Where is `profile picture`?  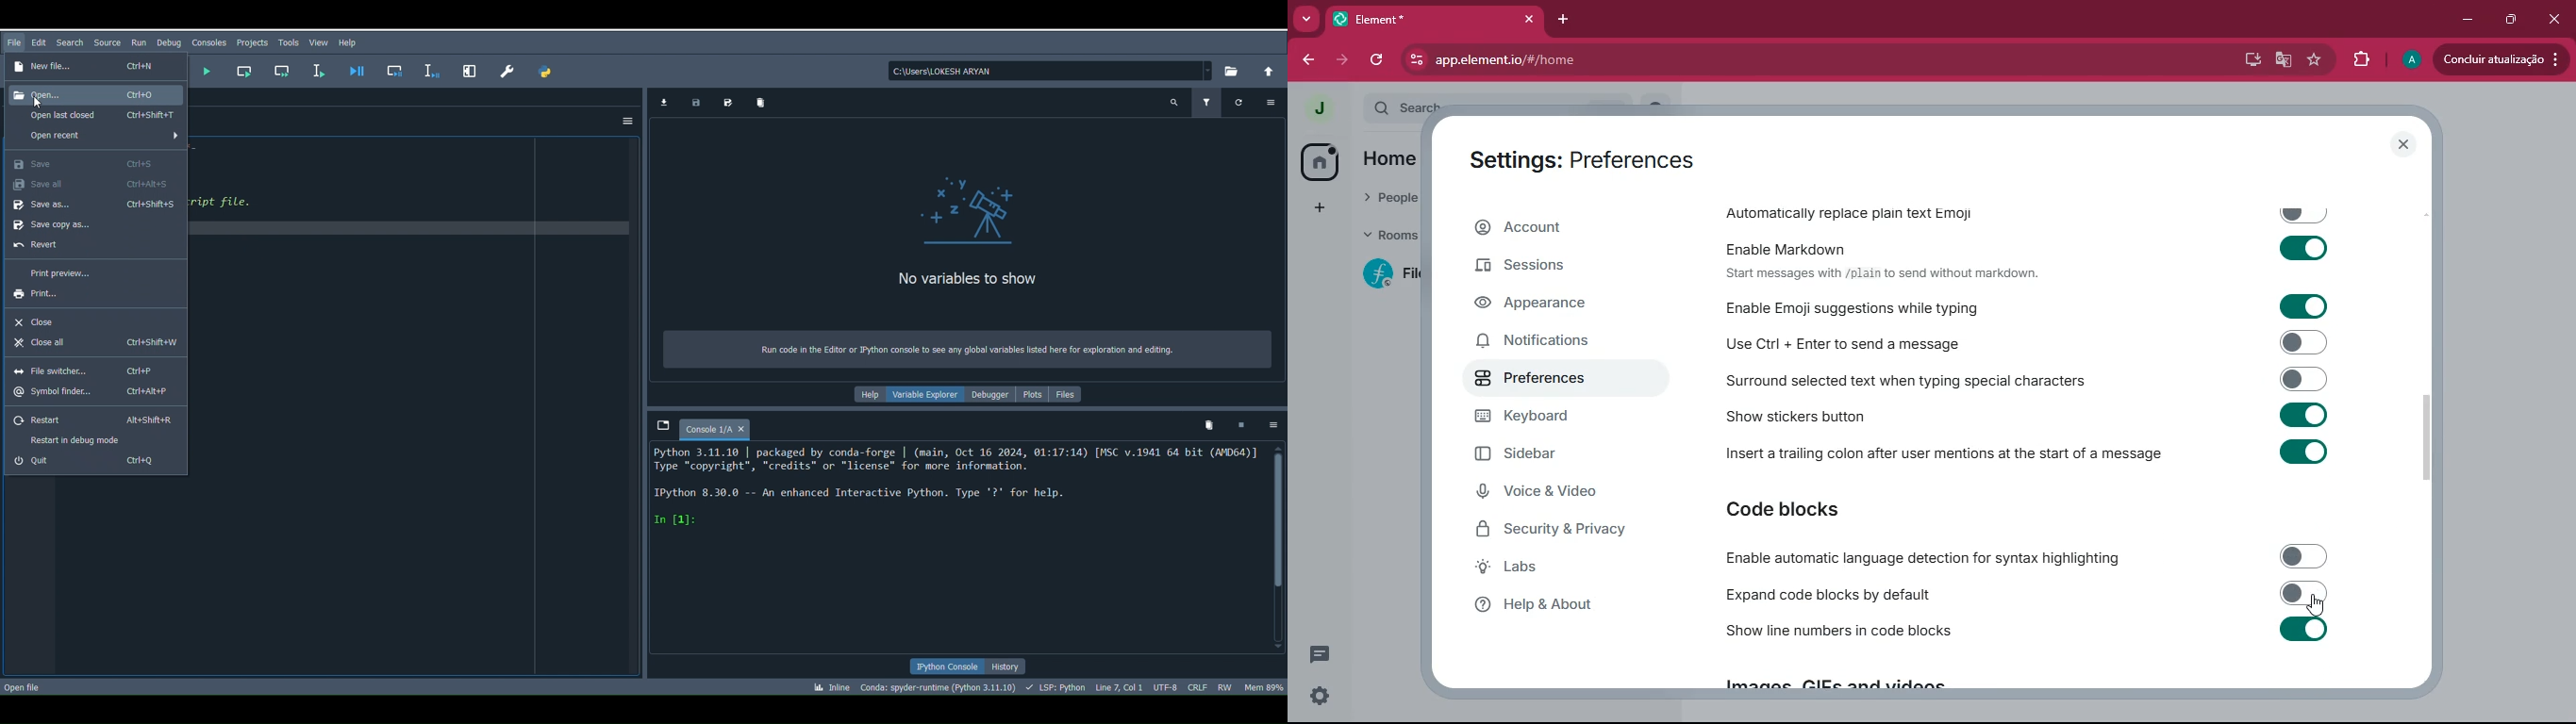 profile picture is located at coordinates (1318, 109).